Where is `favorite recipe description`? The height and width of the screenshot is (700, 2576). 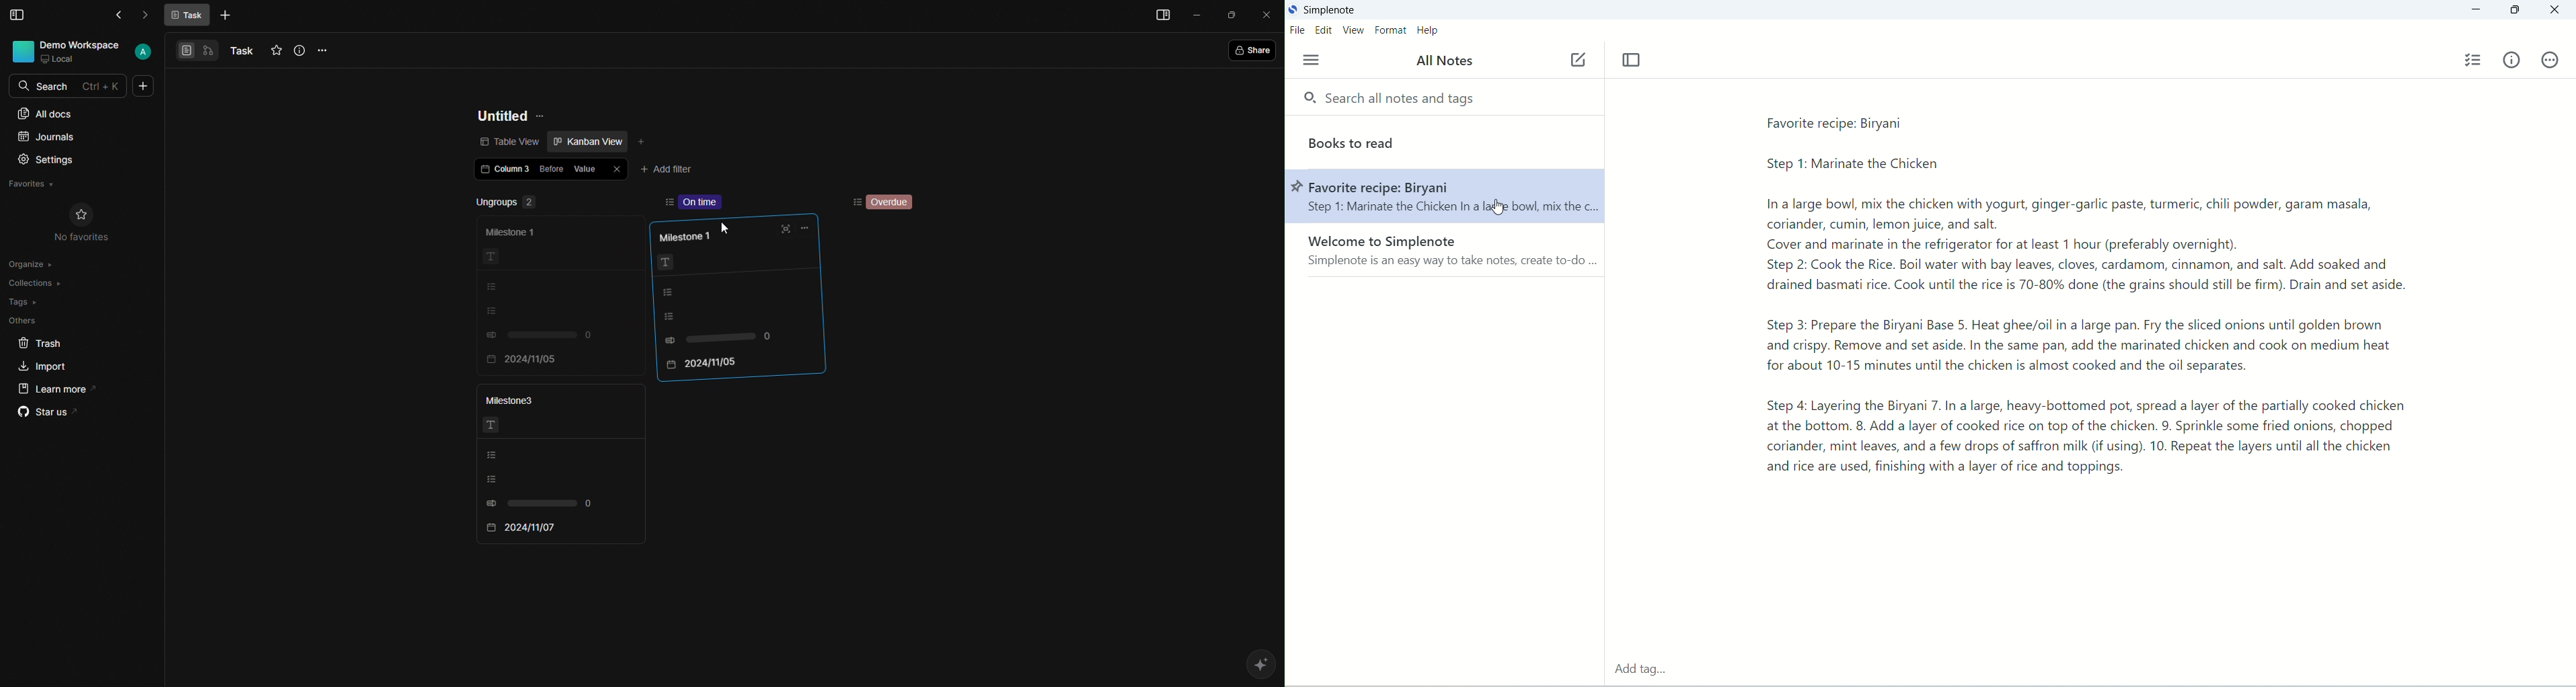 favorite recipe description is located at coordinates (2117, 298).